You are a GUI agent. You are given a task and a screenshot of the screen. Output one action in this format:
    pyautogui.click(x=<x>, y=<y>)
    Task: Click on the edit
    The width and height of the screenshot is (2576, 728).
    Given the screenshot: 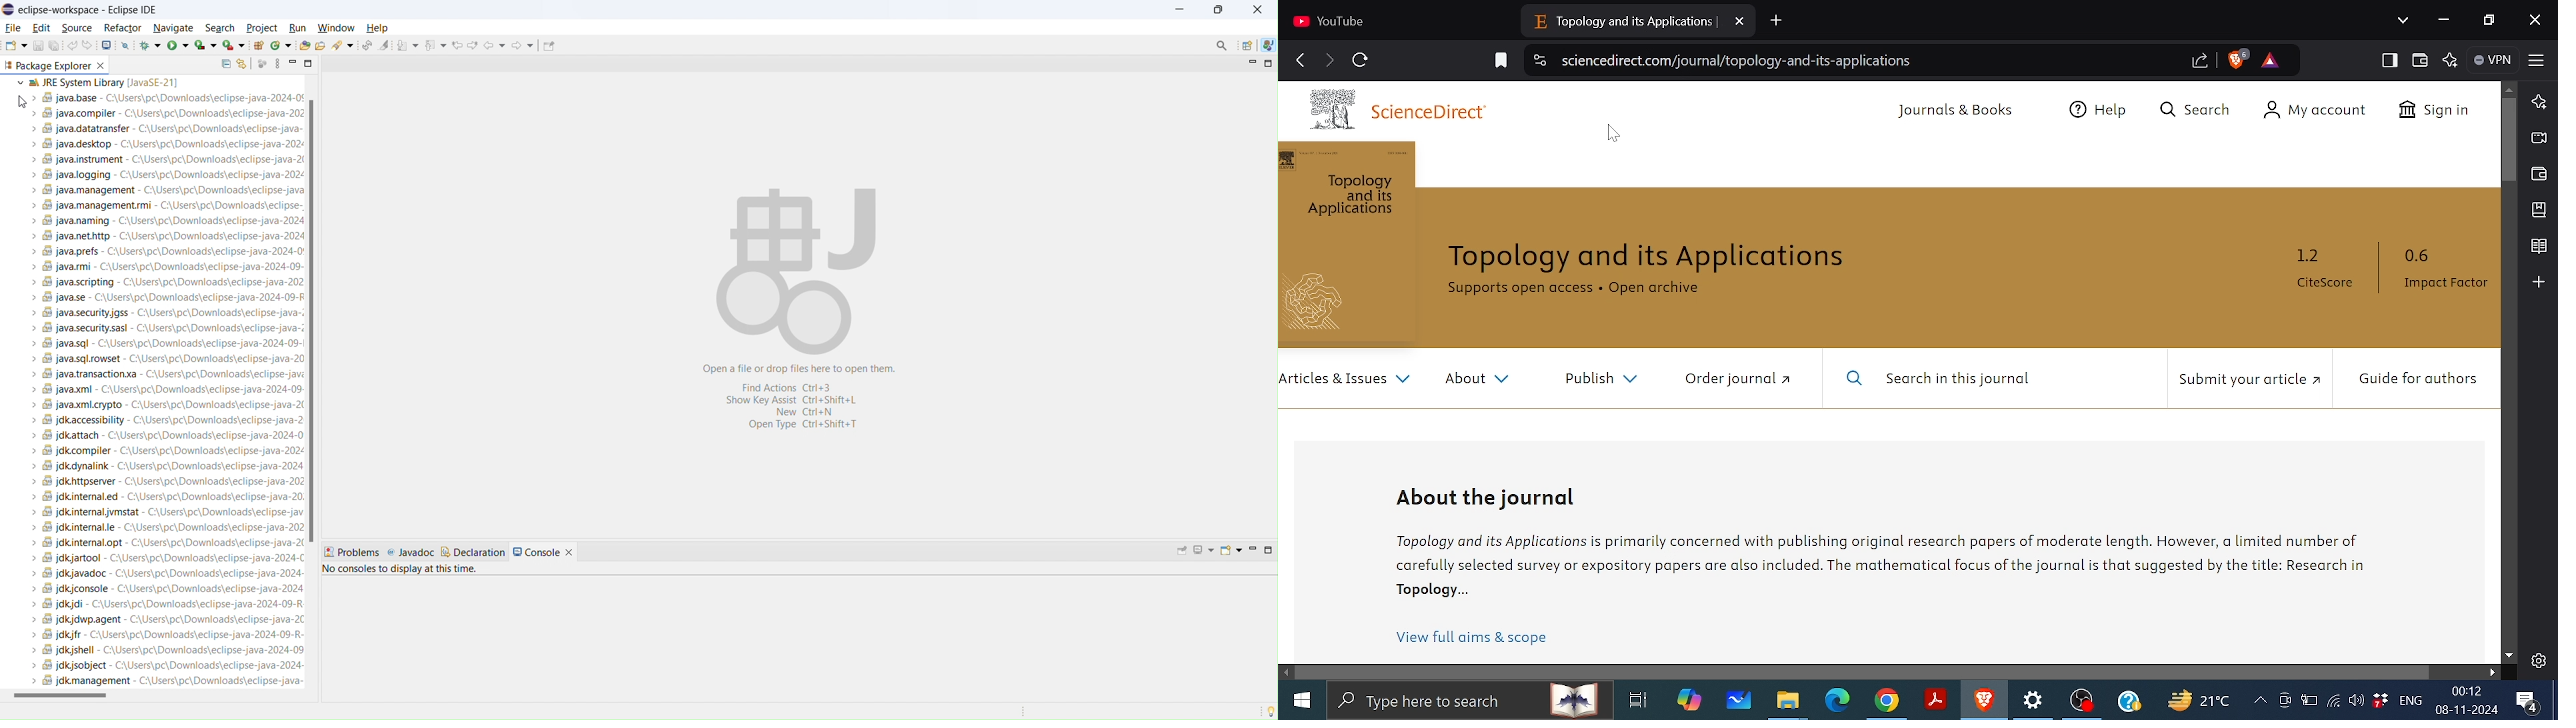 What is the action you would take?
    pyautogui.click(x=42, y=28)
    